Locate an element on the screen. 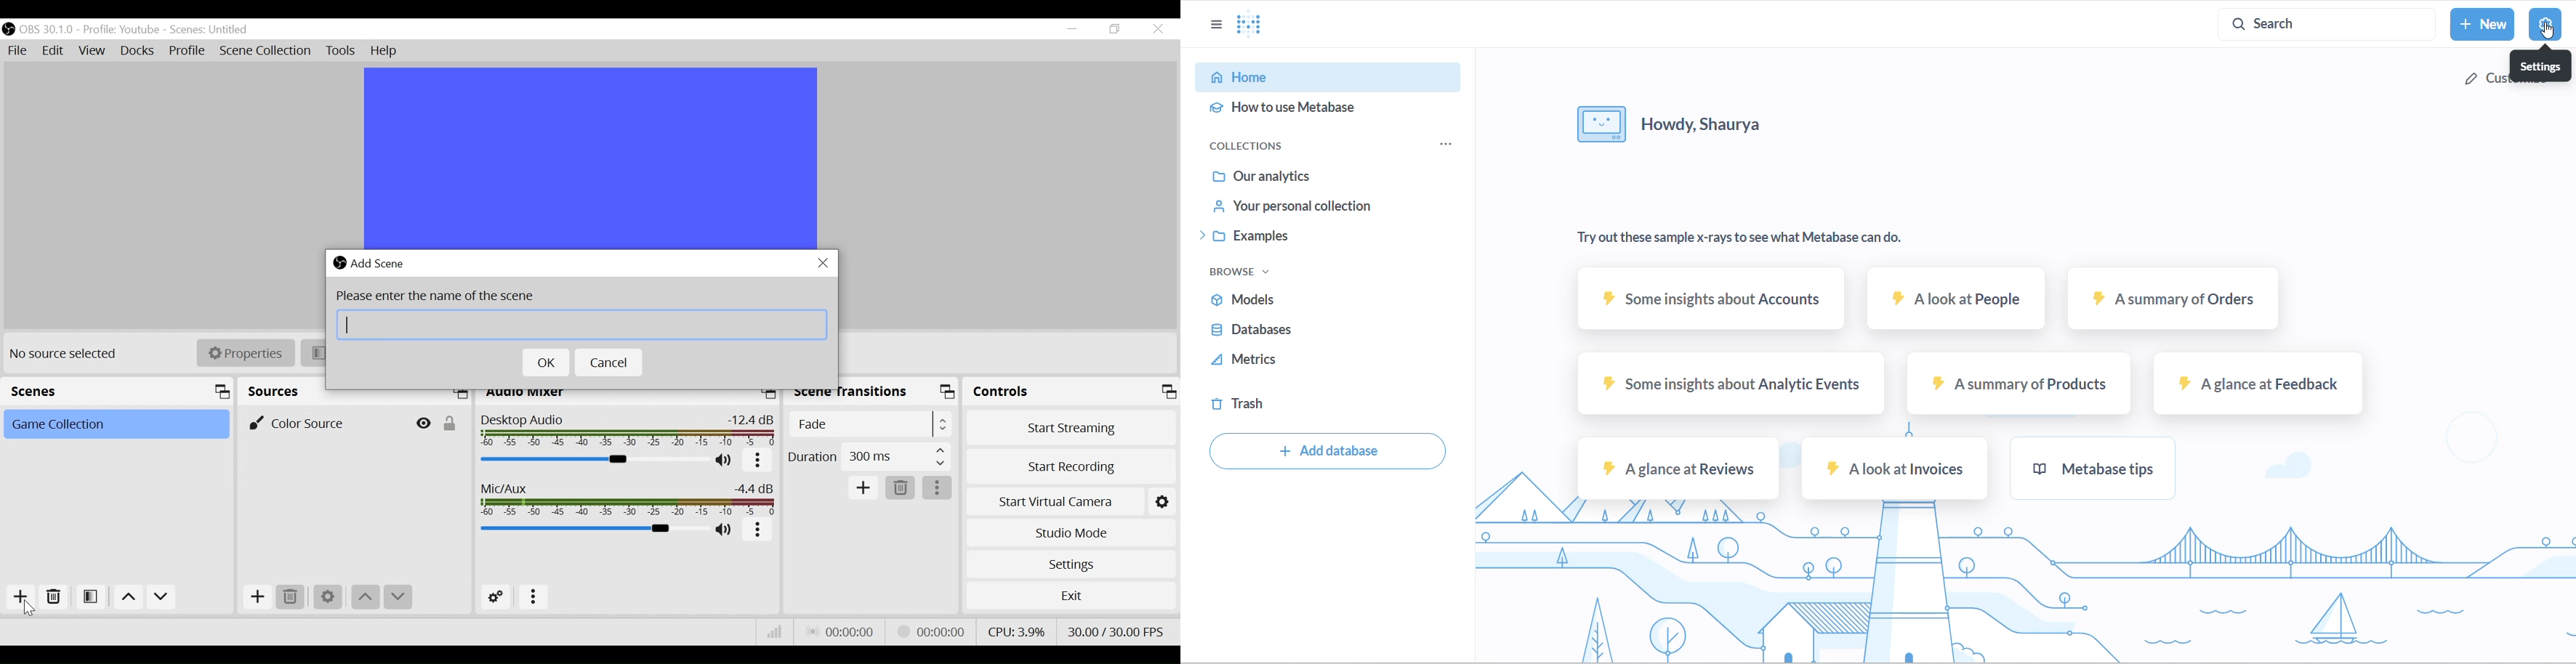 This screenshot has width=2576, height=672. move up is located at coordinates (127, 597).